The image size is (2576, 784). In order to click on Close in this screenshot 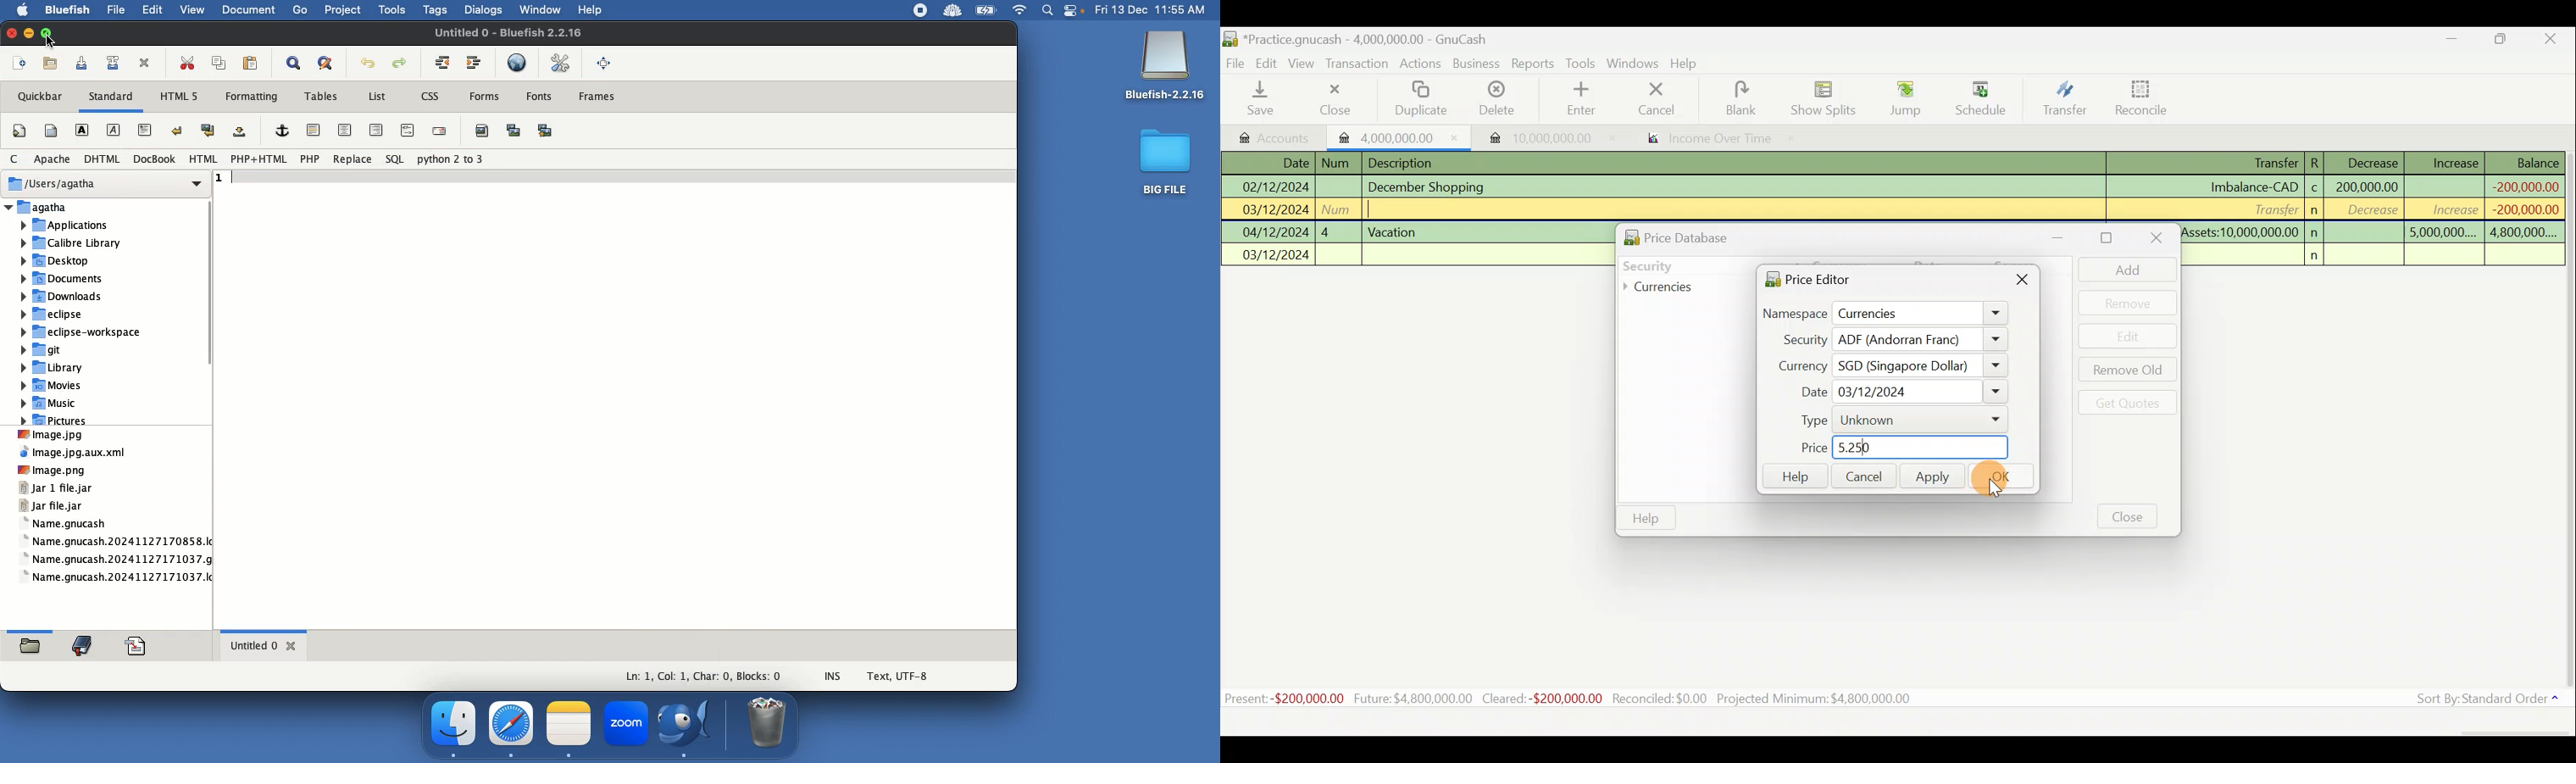, I will do `click(2024, 283)`.